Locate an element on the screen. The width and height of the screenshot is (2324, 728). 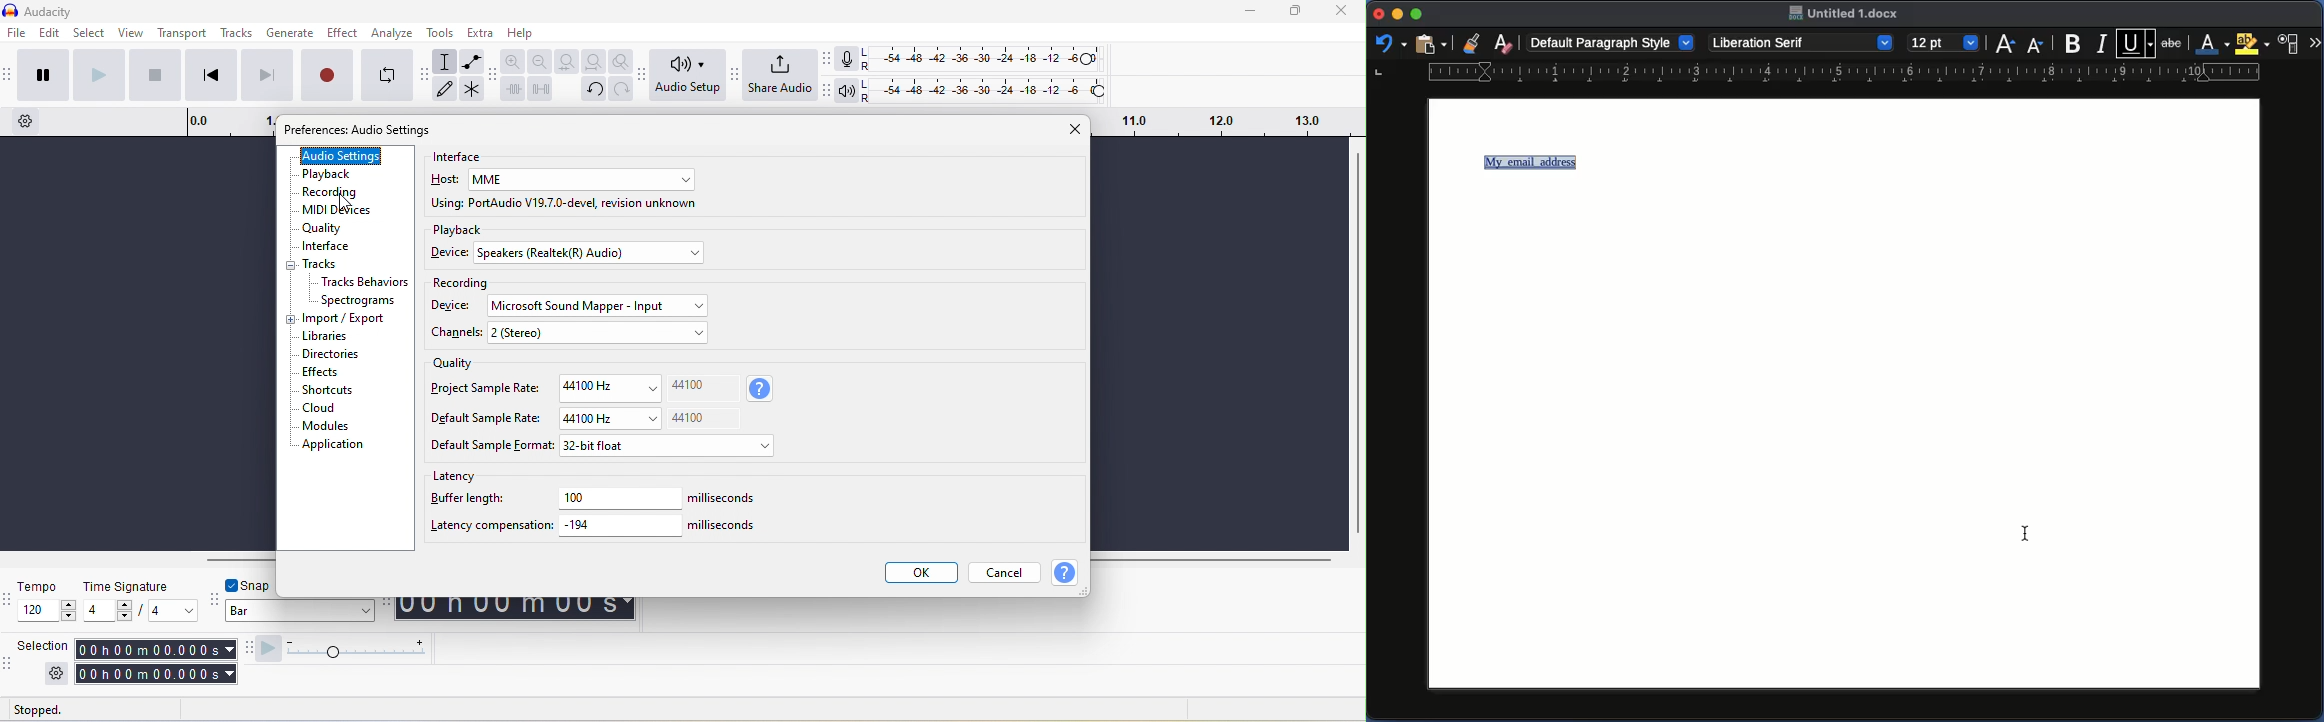
recording is located at coordinates (467, 281).